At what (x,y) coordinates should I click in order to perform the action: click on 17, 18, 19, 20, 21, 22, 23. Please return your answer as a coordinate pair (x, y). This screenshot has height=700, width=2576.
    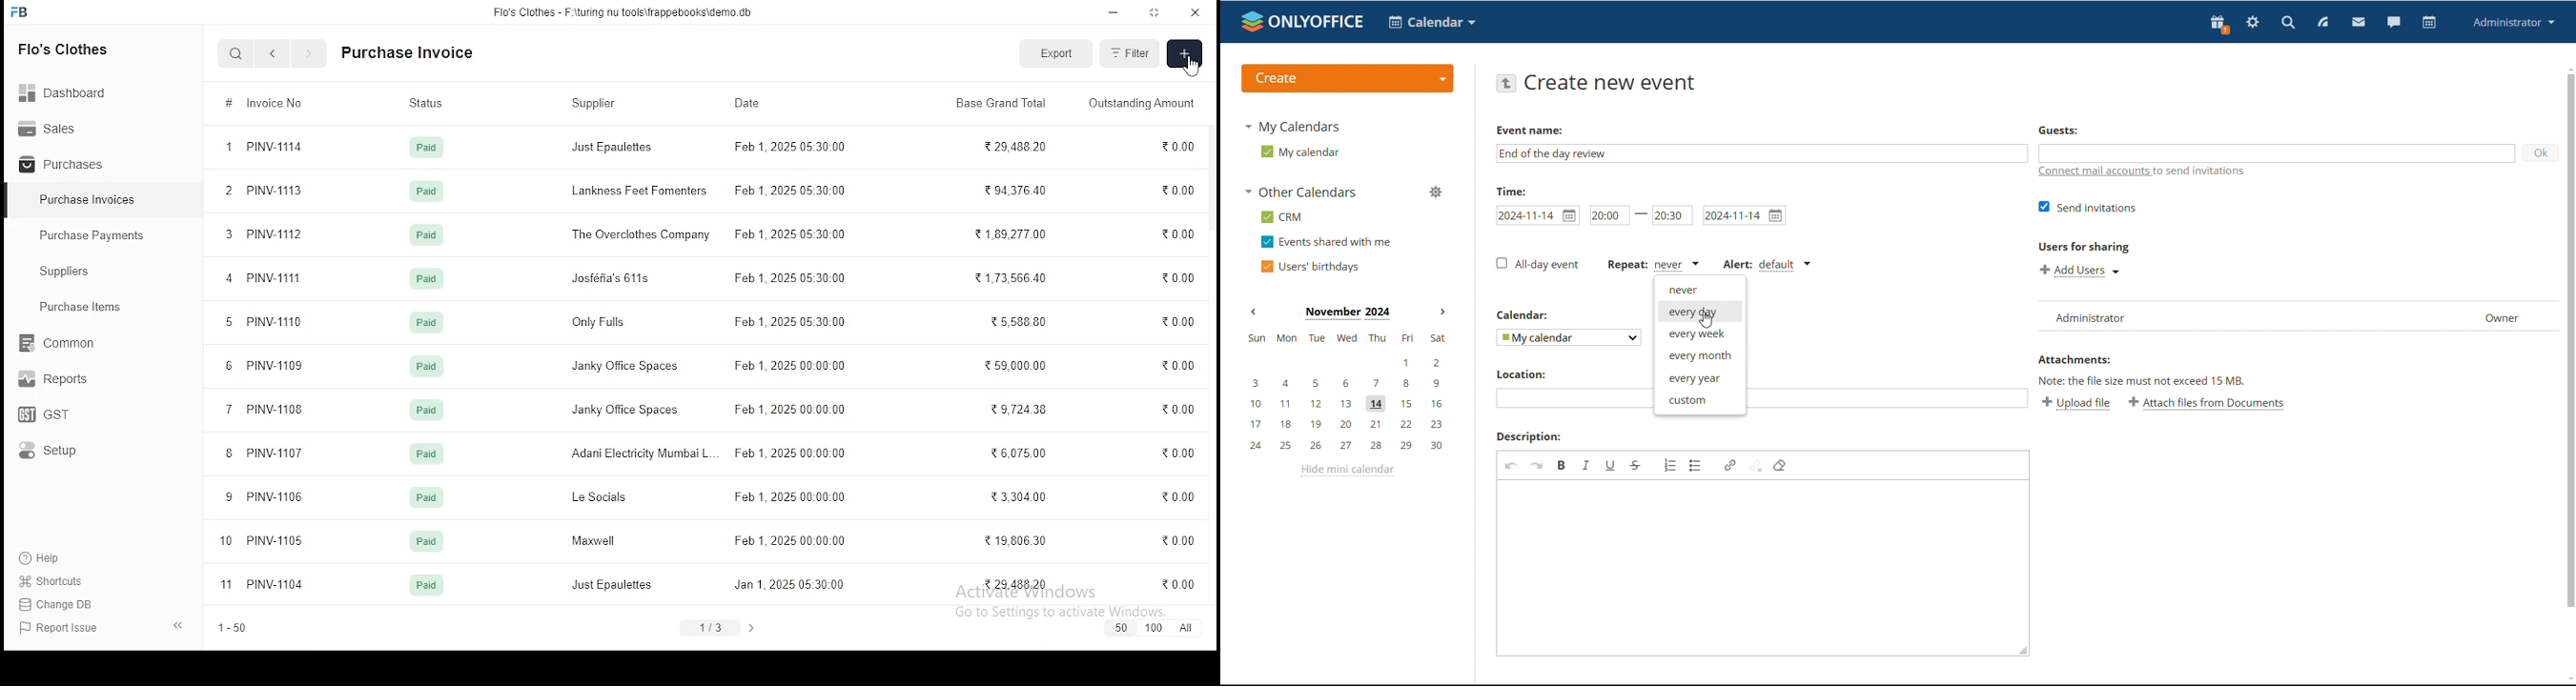
    Looking at the image, I should click on (1350, 424).